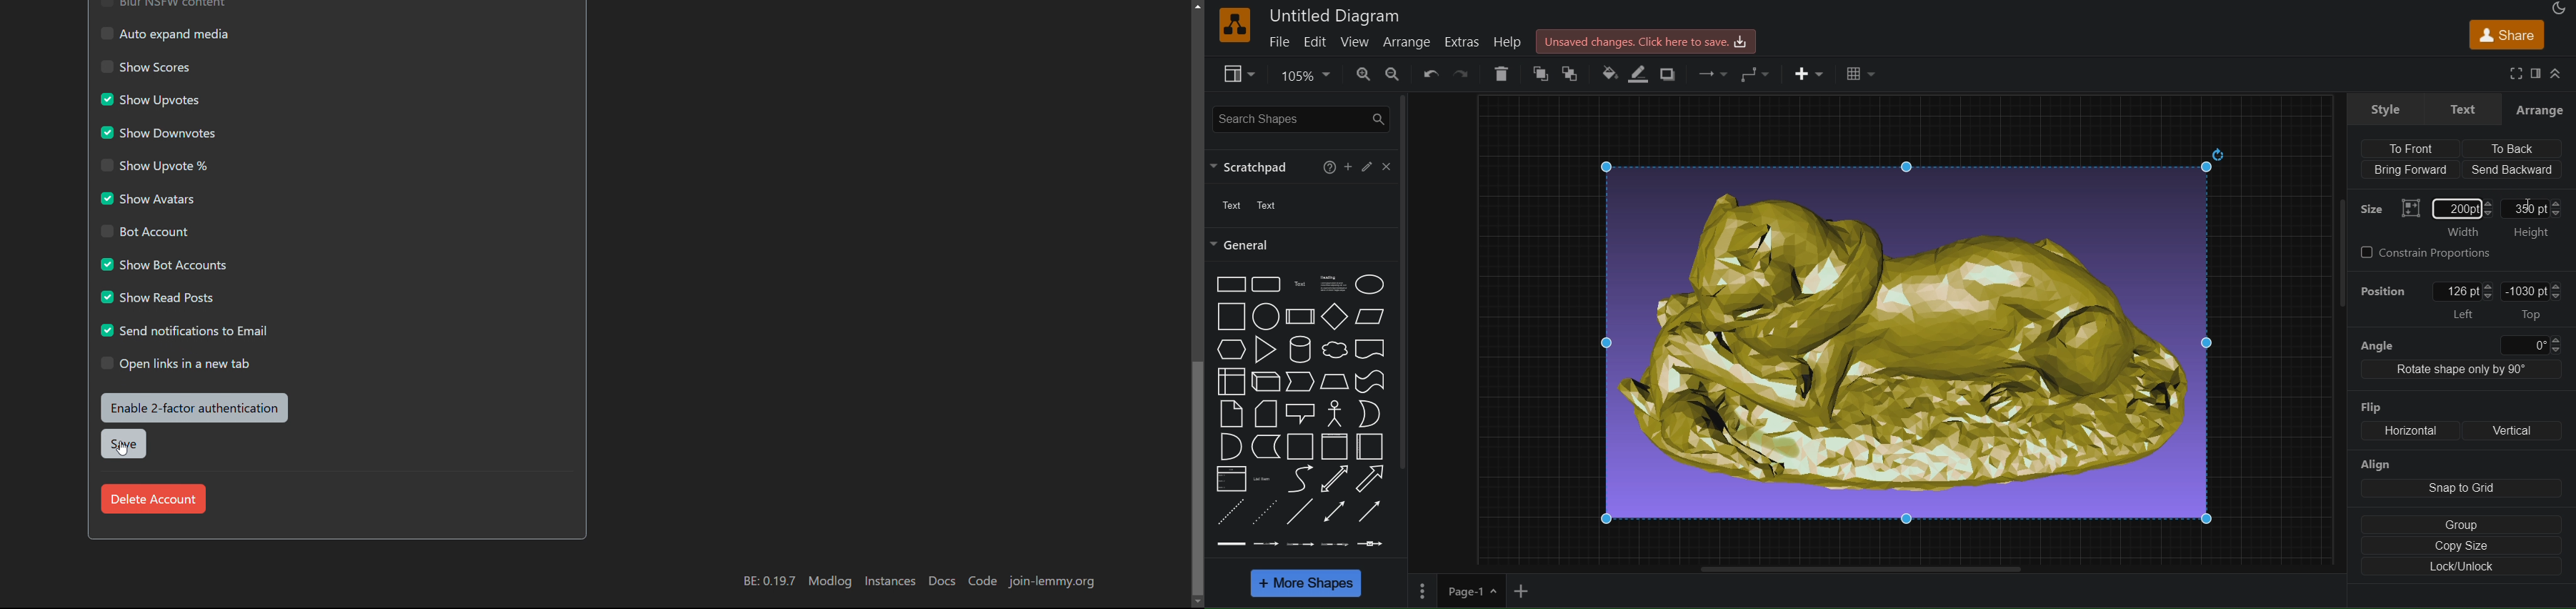  Describe the element at coordinates (195, 407) in the screenshot. I see `enable 2-factor authentication` at that location.